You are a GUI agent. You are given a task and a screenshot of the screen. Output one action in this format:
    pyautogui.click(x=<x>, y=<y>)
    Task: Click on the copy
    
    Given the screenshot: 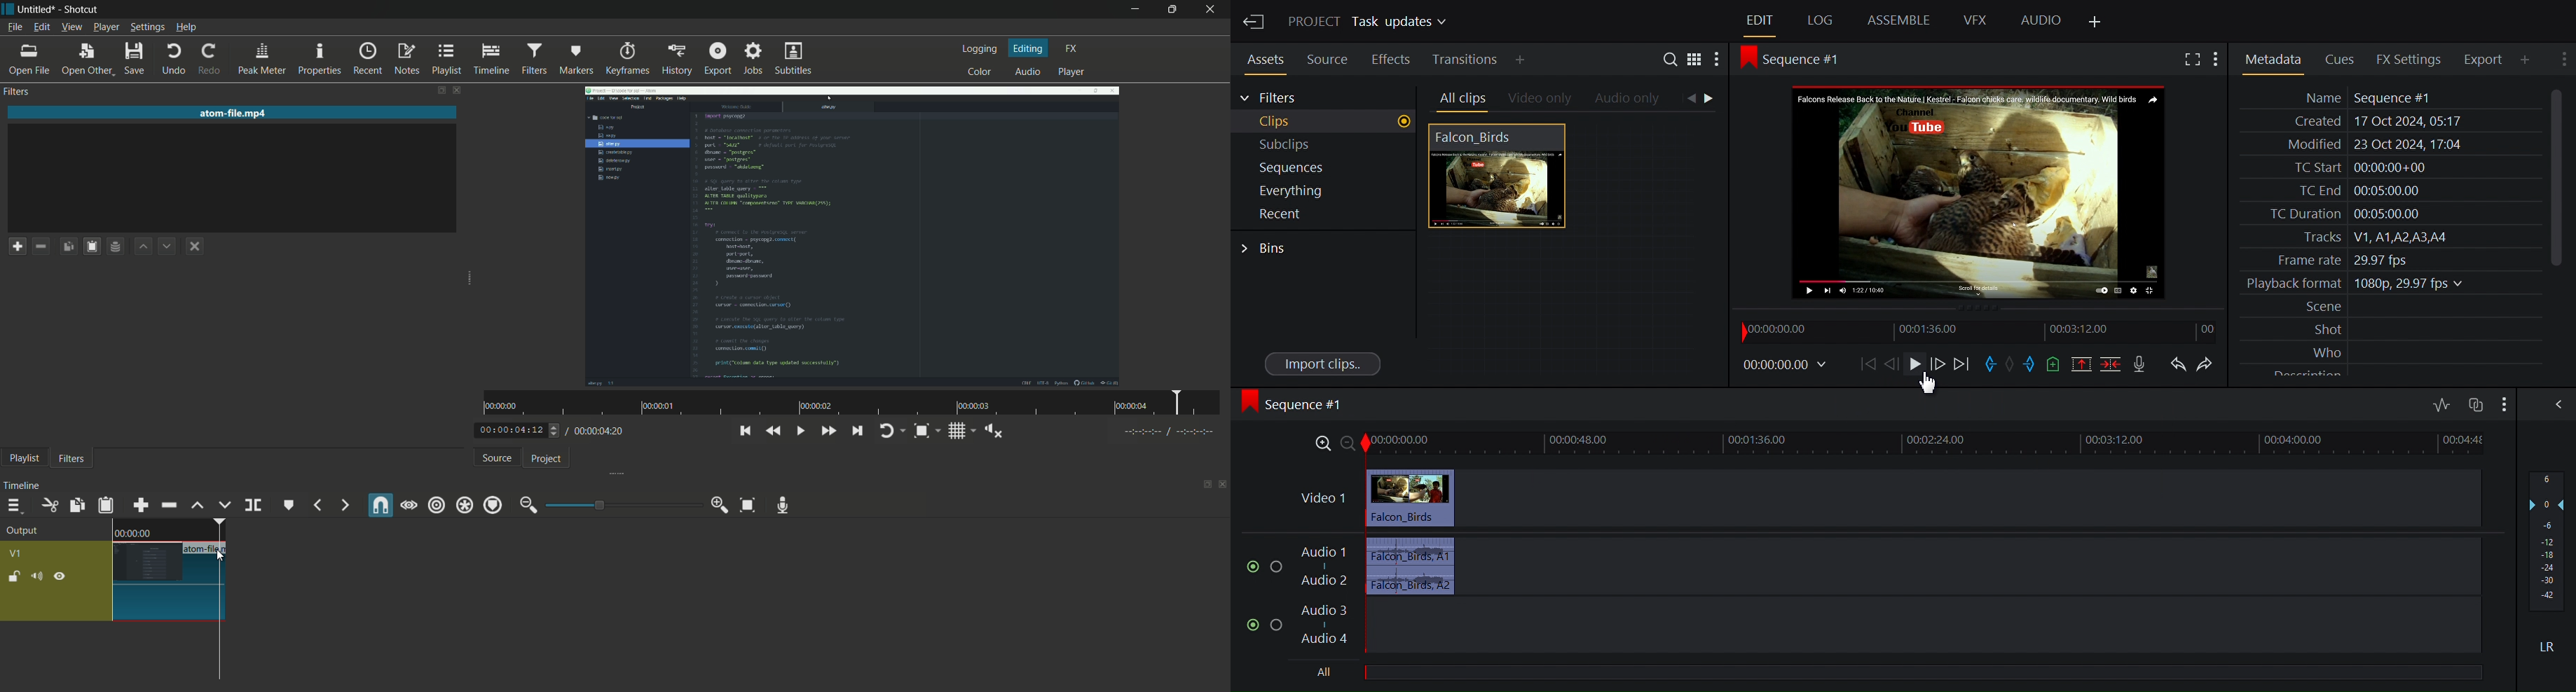 What is the action you would take?
    pyautogui.click(x=74, y=505)
    